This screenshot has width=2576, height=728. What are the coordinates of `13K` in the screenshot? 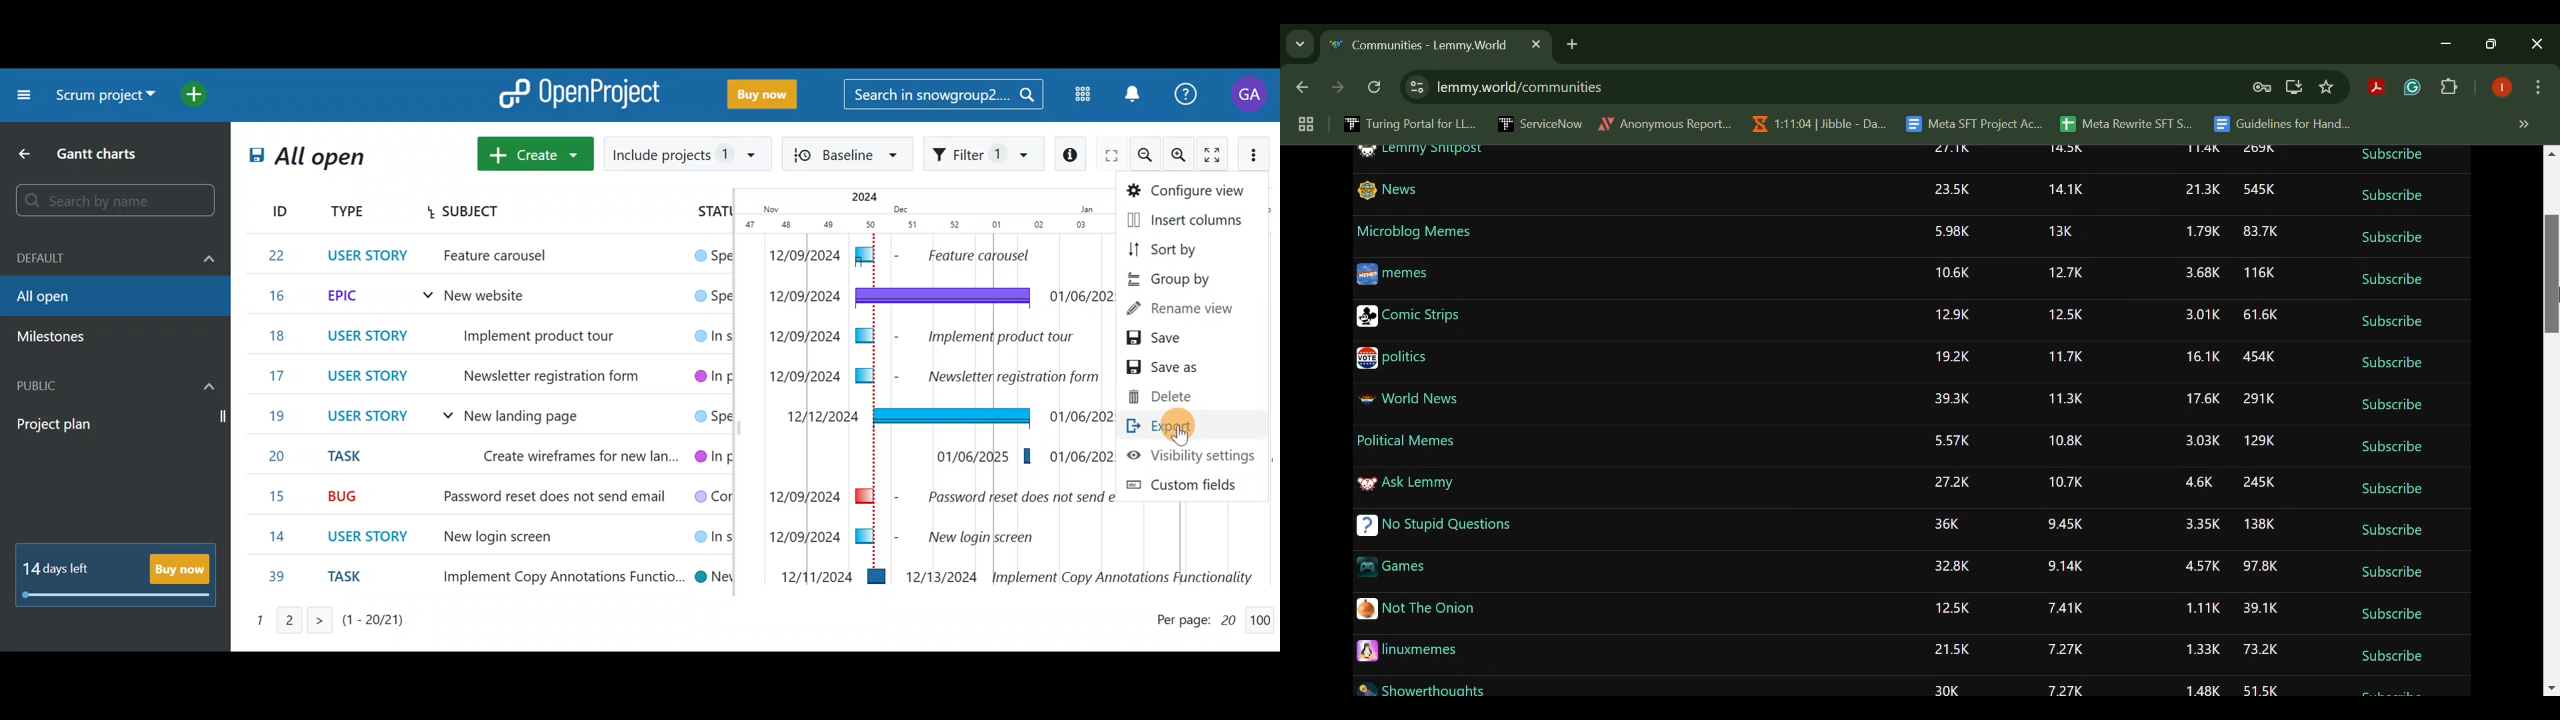 It's located at (2060, 231).